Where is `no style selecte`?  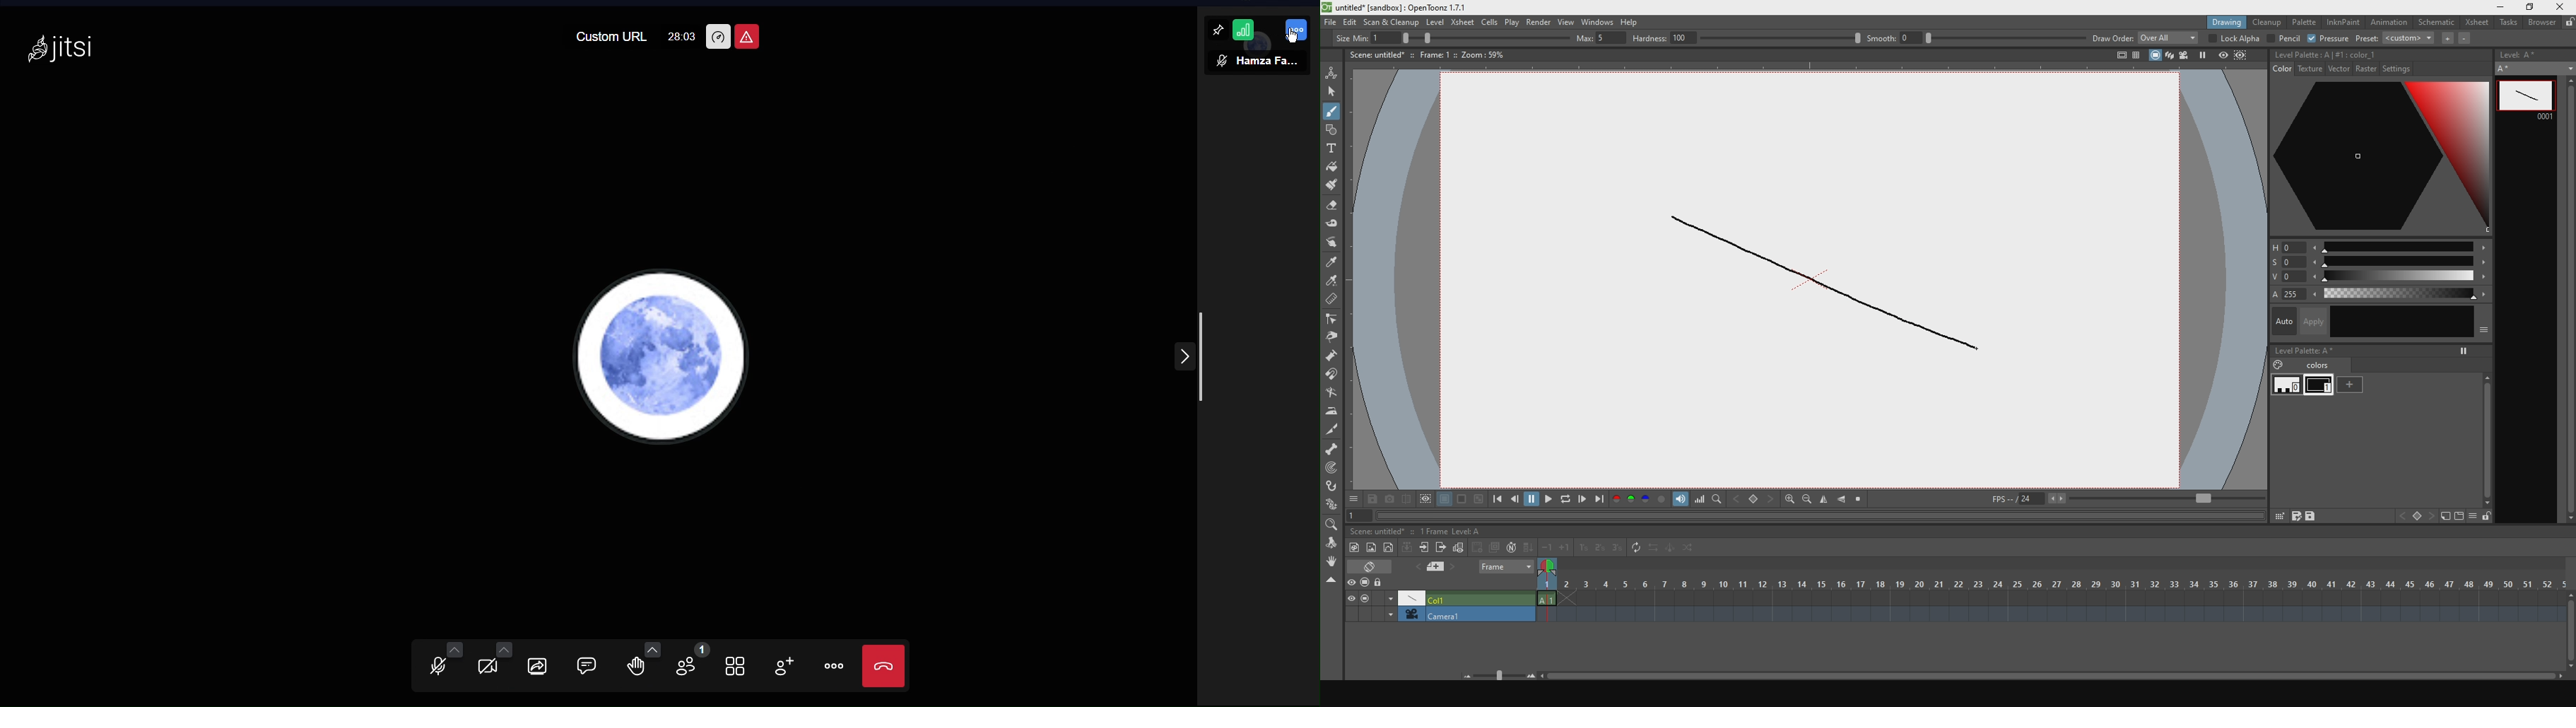 no style selecte is located at coordinates (2325, 54).